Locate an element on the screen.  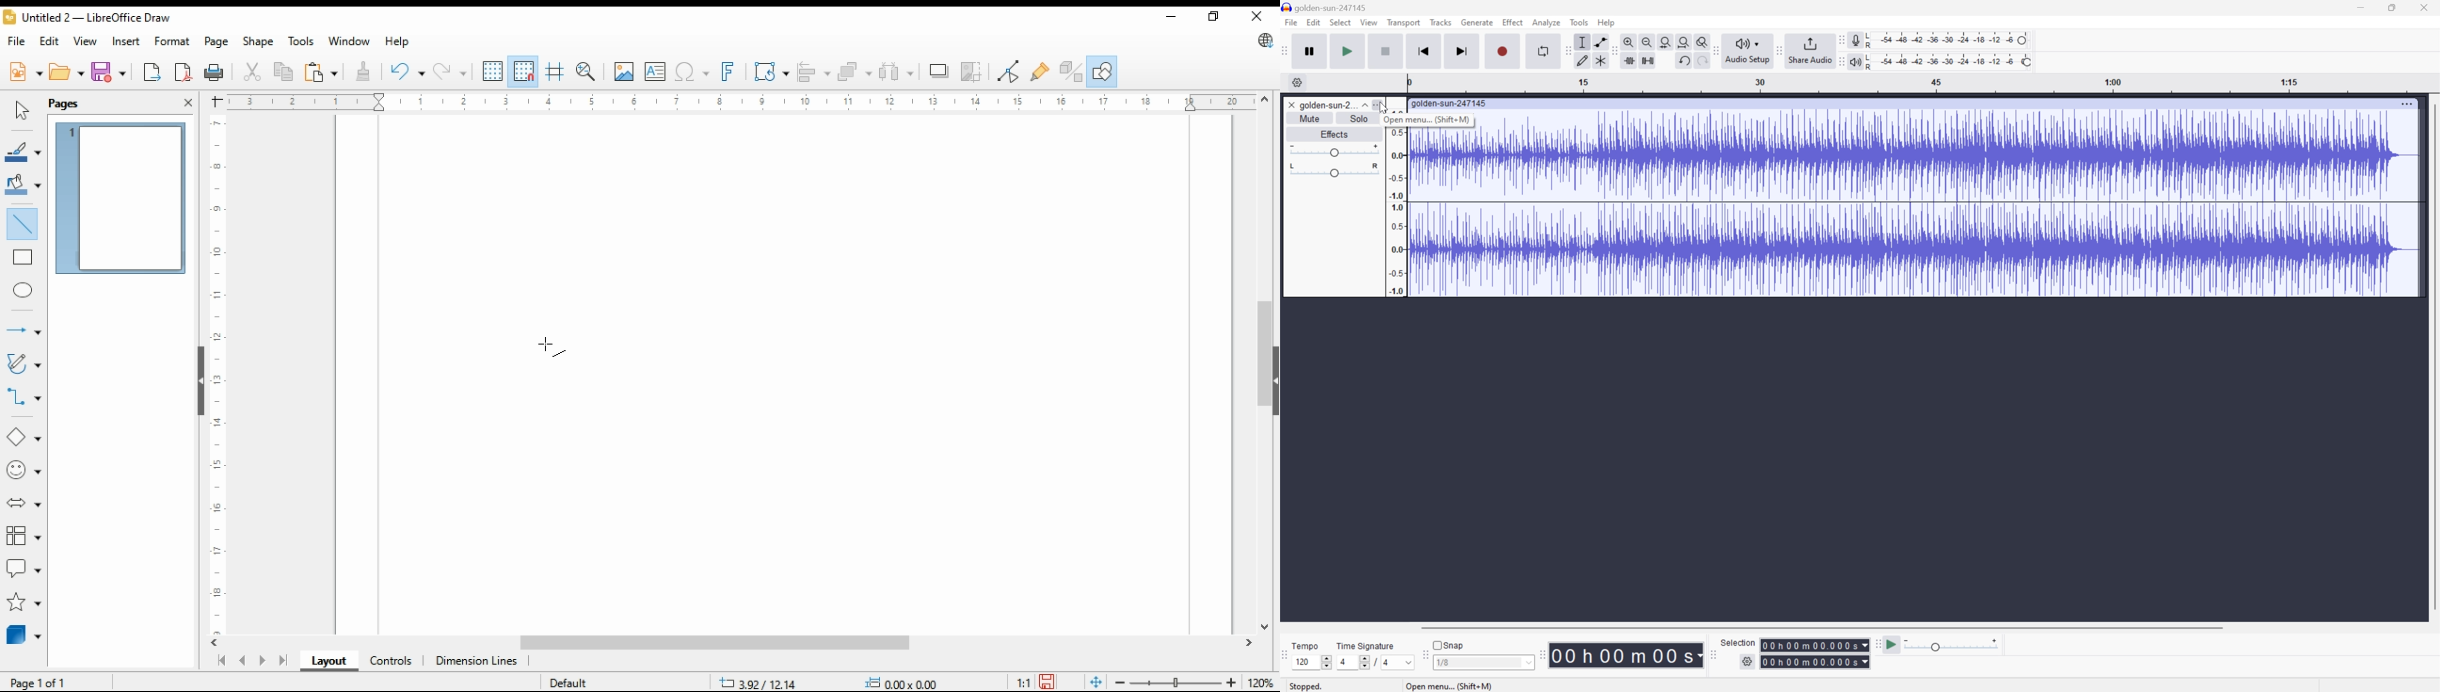
Effects is located at coordinates (1336, 134).